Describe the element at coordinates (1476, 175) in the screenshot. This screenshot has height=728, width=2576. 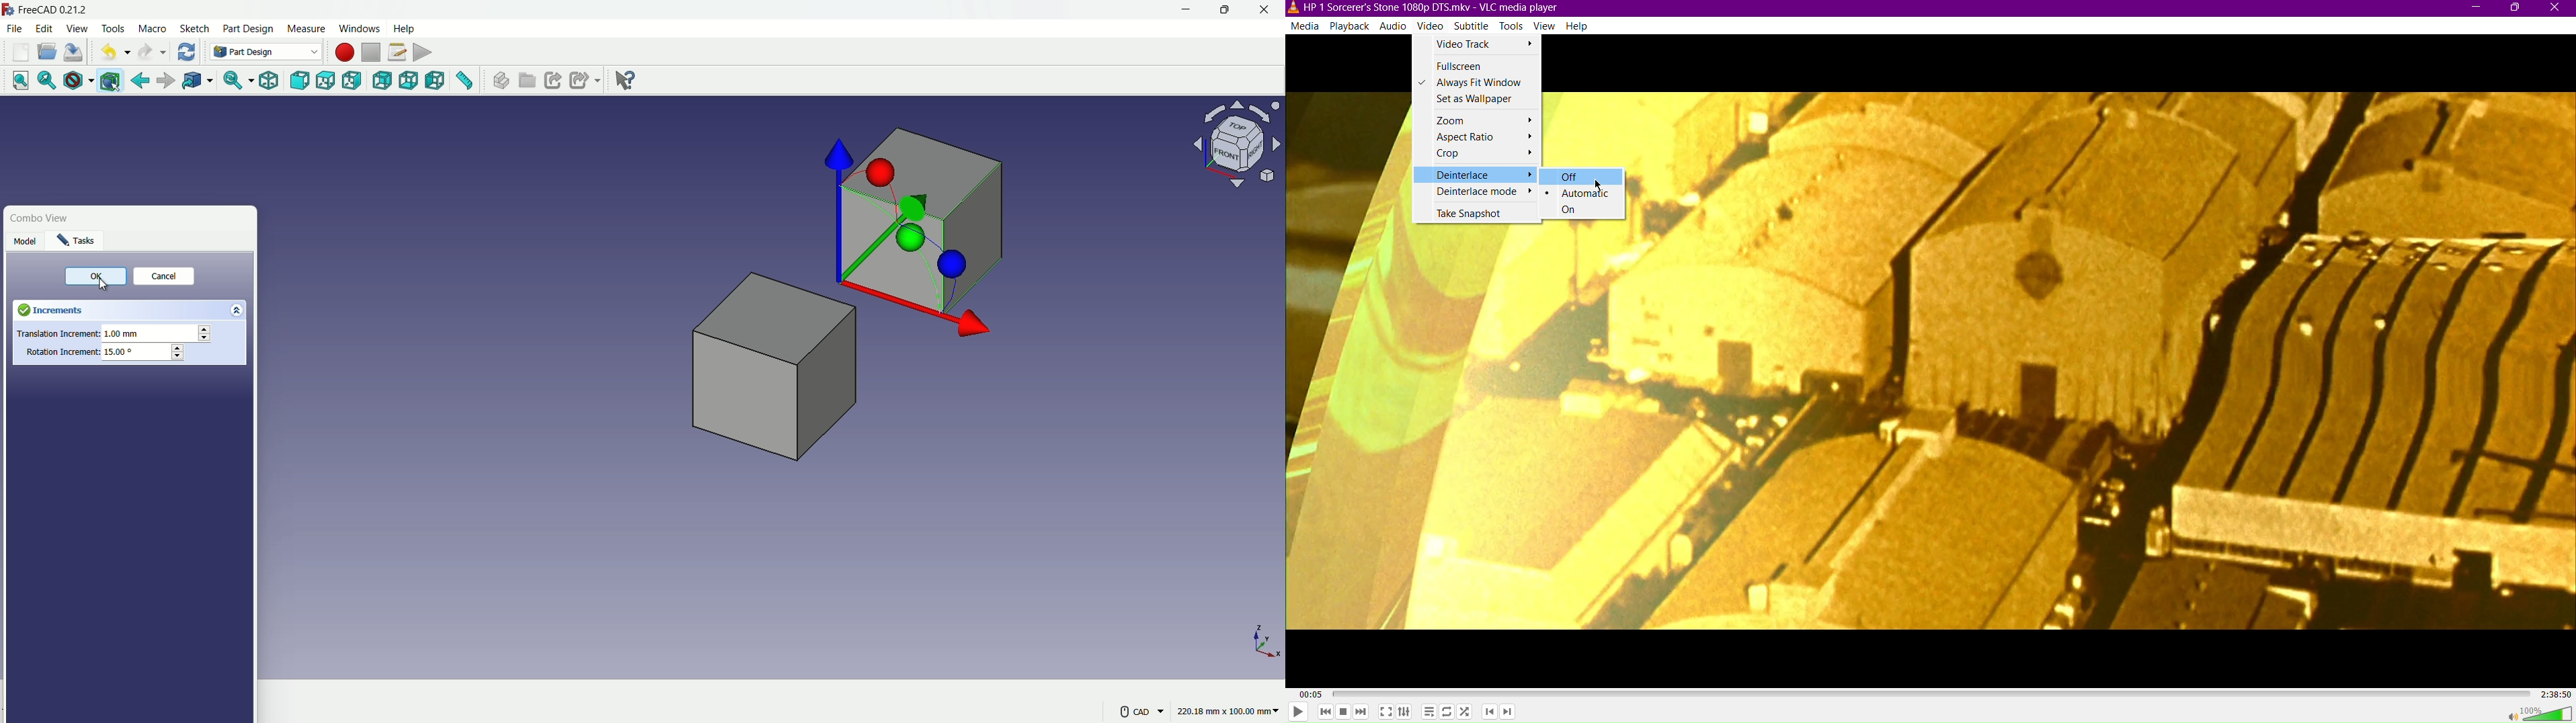
I see `Deinterlace` at that location.